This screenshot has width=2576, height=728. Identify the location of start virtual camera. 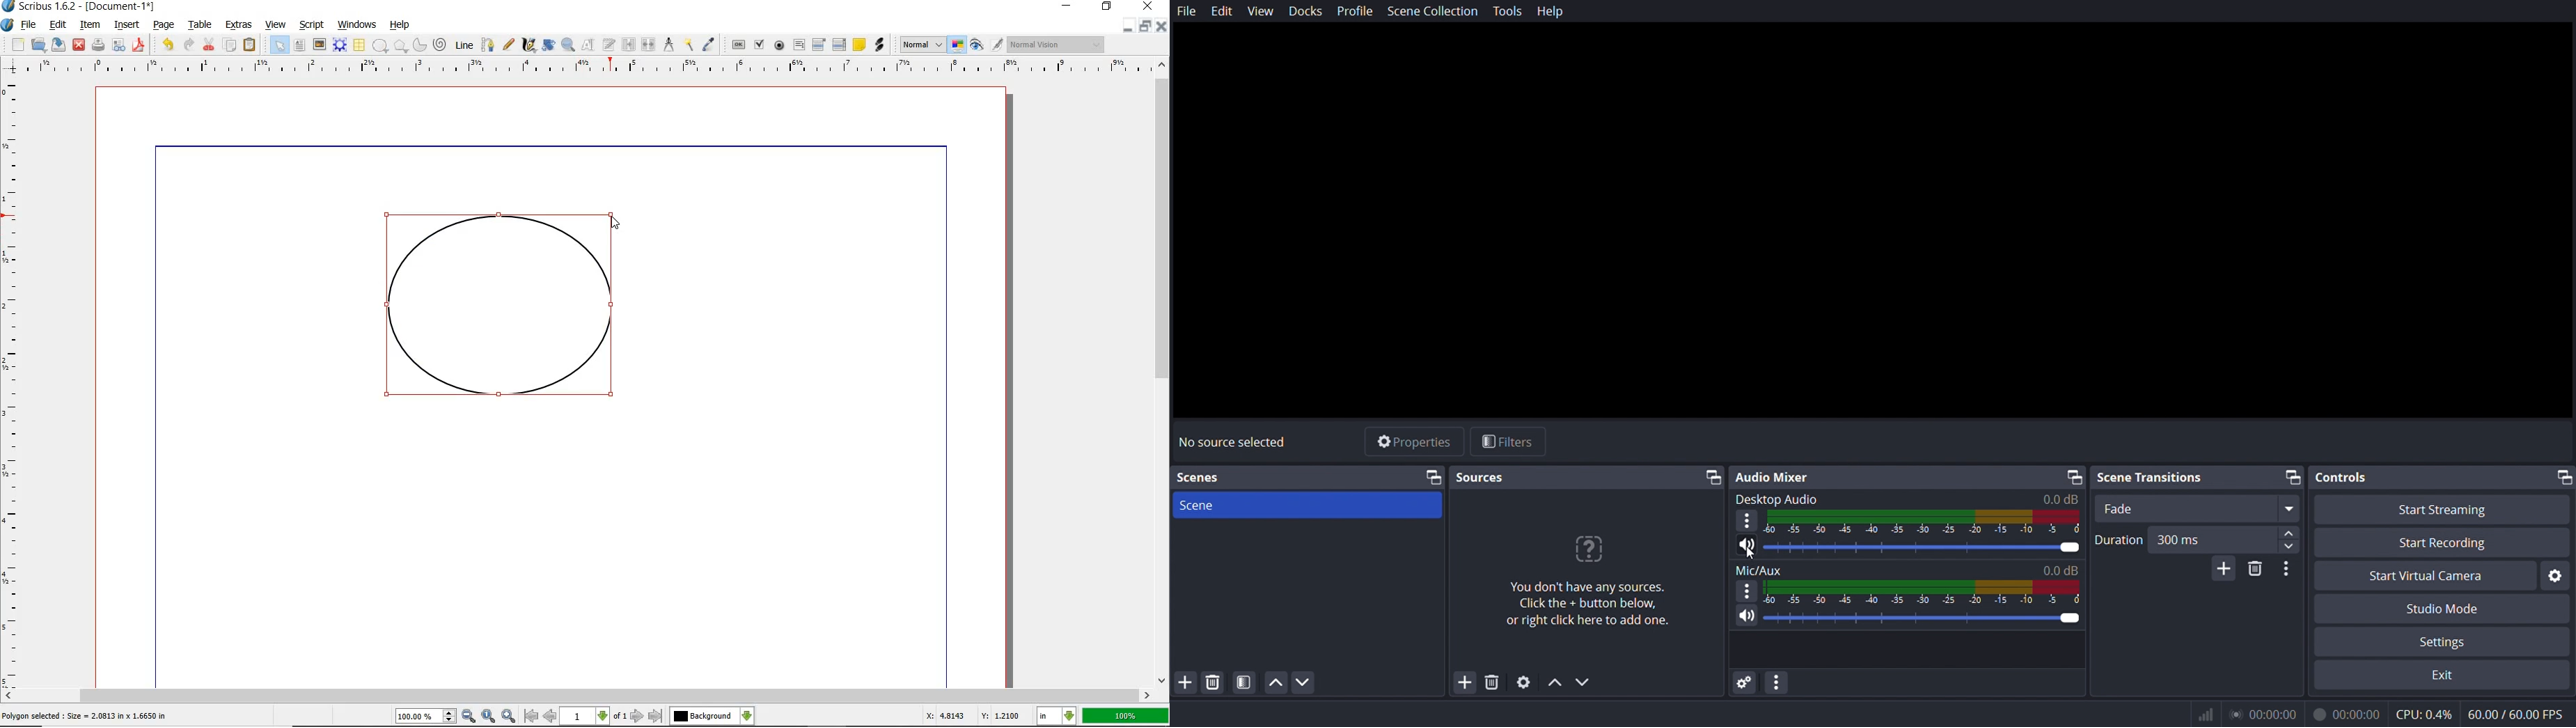
(2430, 576).